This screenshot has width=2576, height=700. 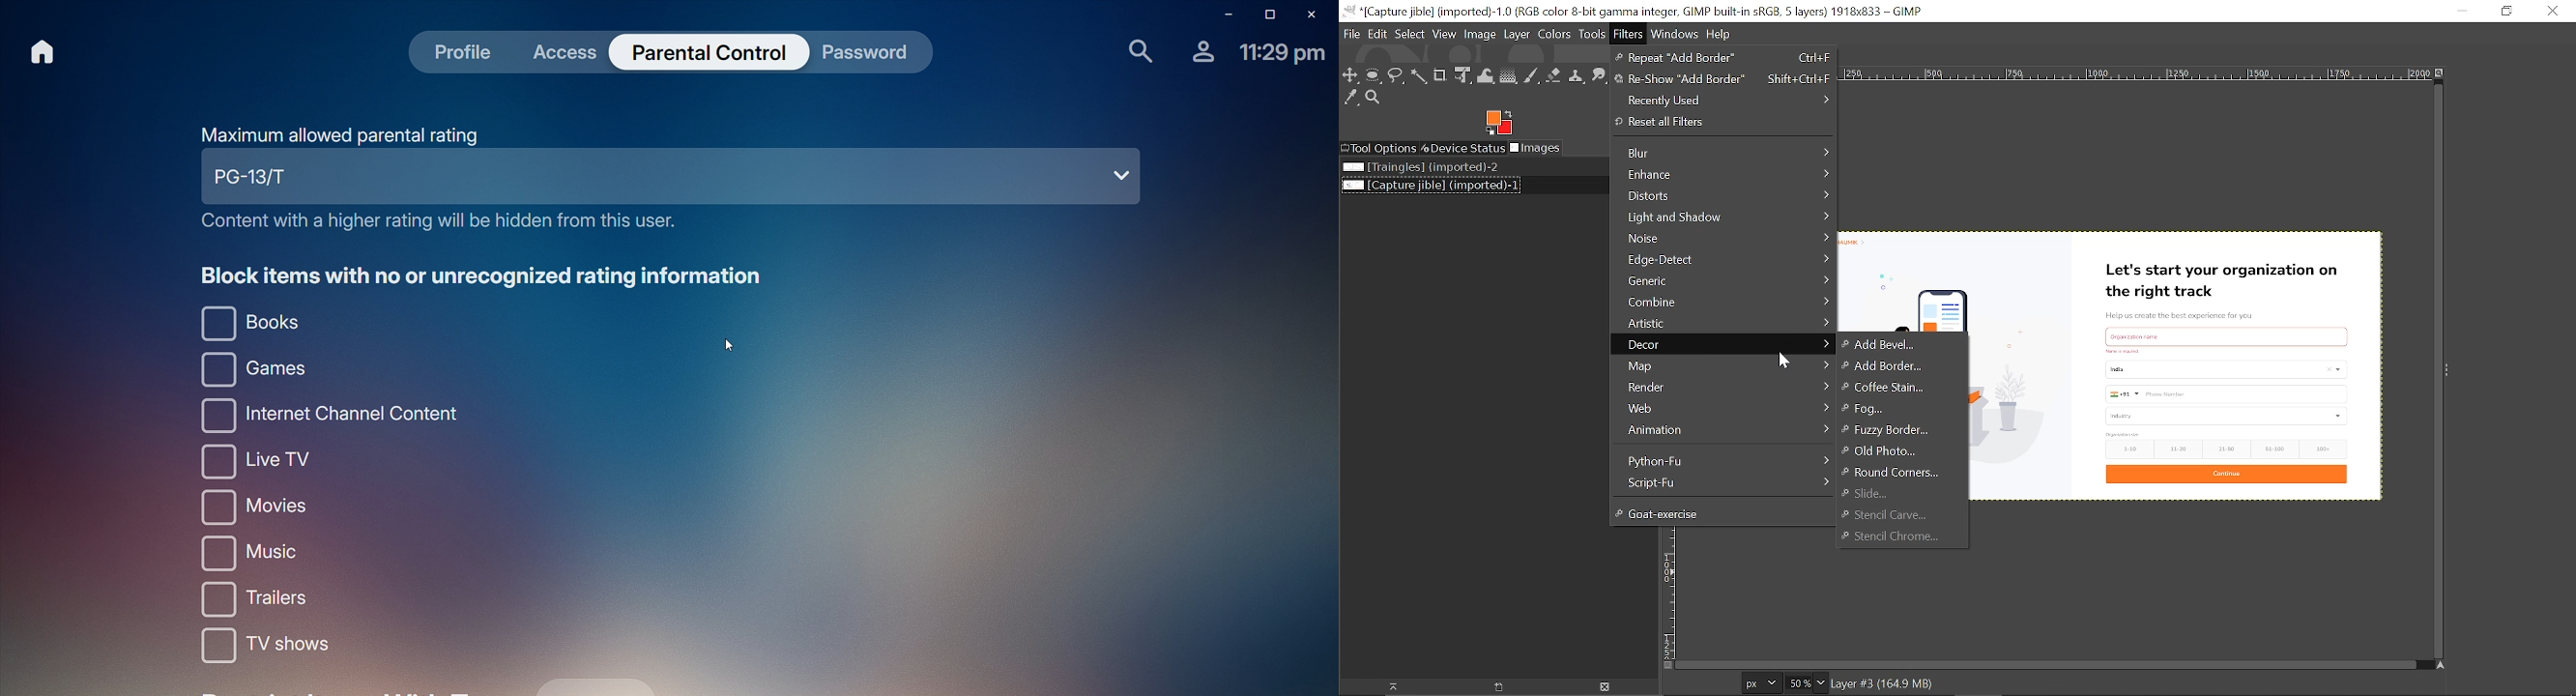 What do you see at coordinates (1722, 407) in the screenshot?
I see `Web` at bounding box center [1722, 407].